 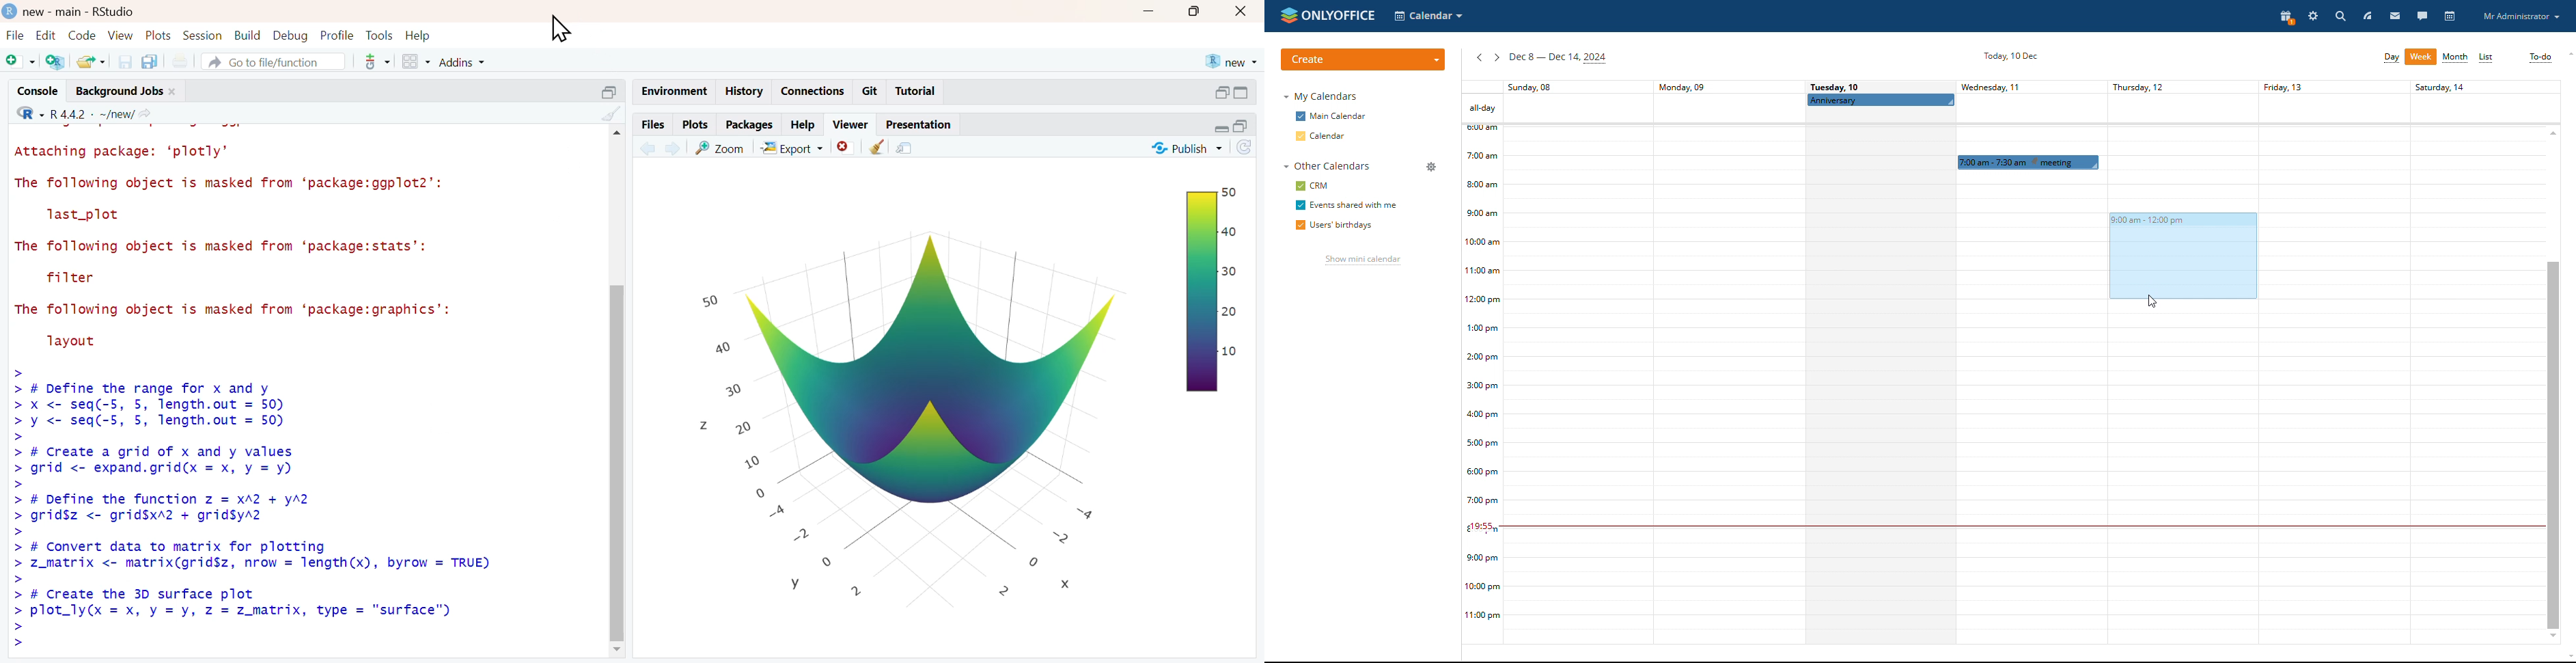 What do you see at coordinates (257, 611) in the screenshot?
I see `> plot_ly(x = x, y=y, z = z_matrix, type = "surface")` at bounding box center [257, 611].